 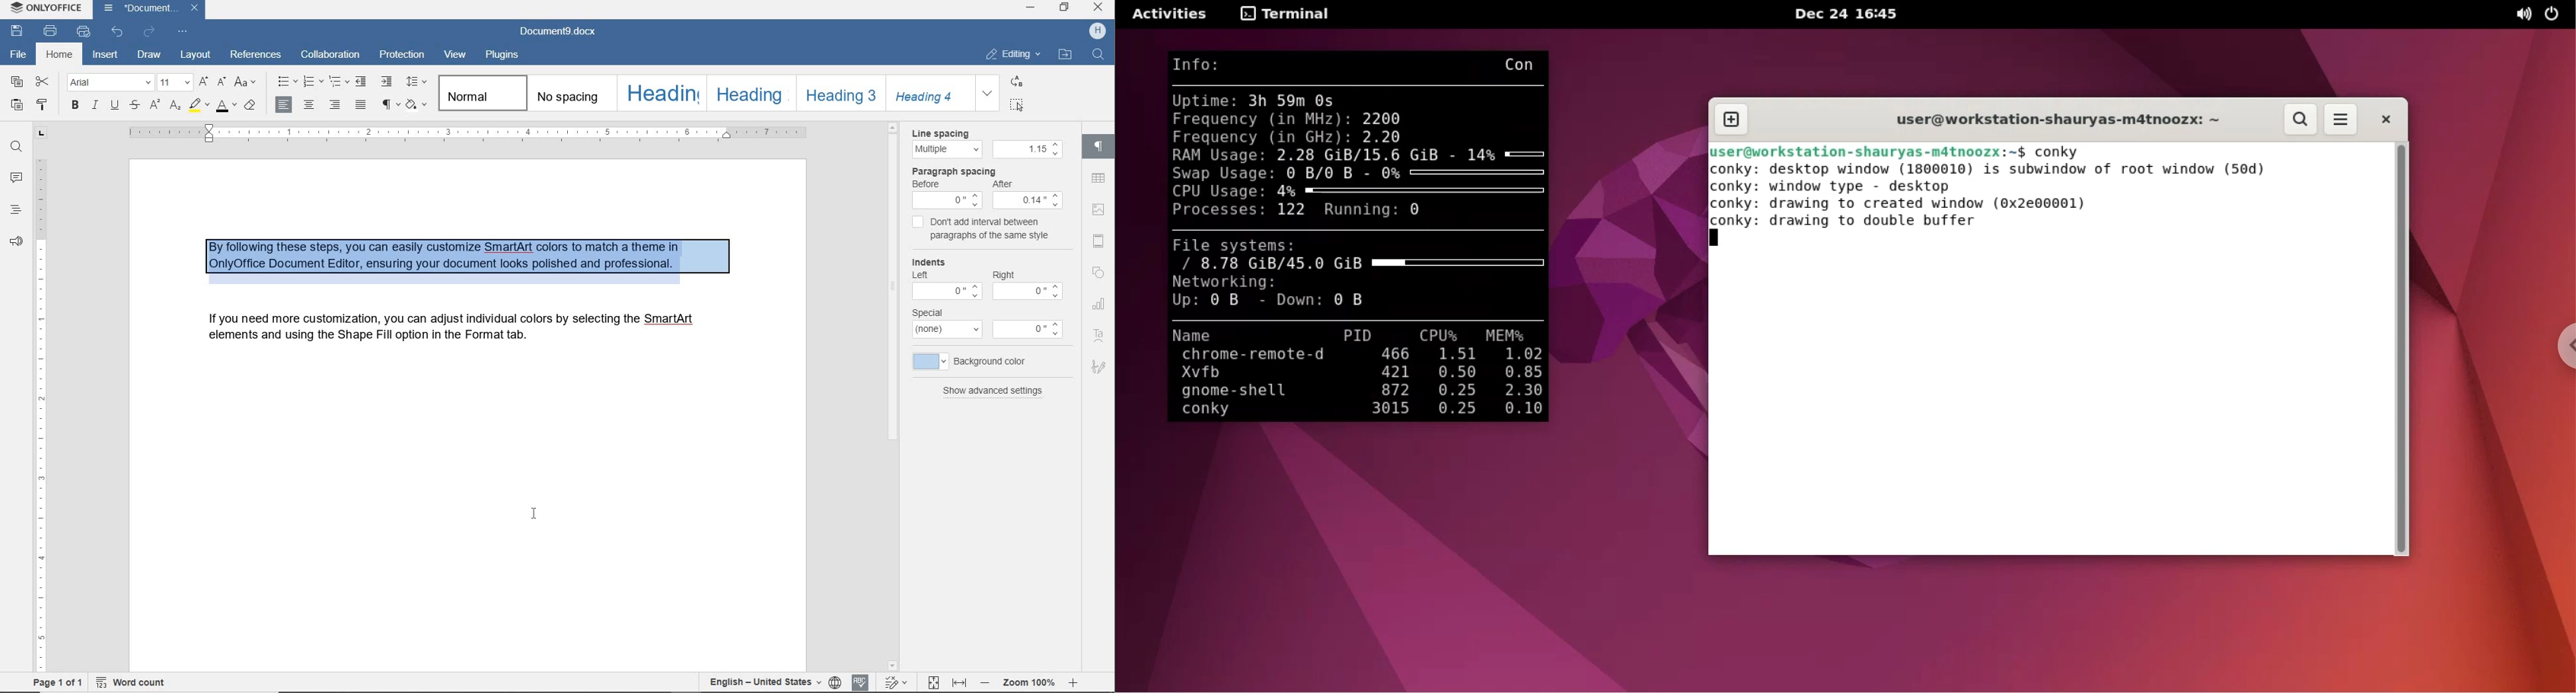 What do you see at coordinates (1101, 179) in the screenshot?
I see `table` at bounding box center [1101, 179].